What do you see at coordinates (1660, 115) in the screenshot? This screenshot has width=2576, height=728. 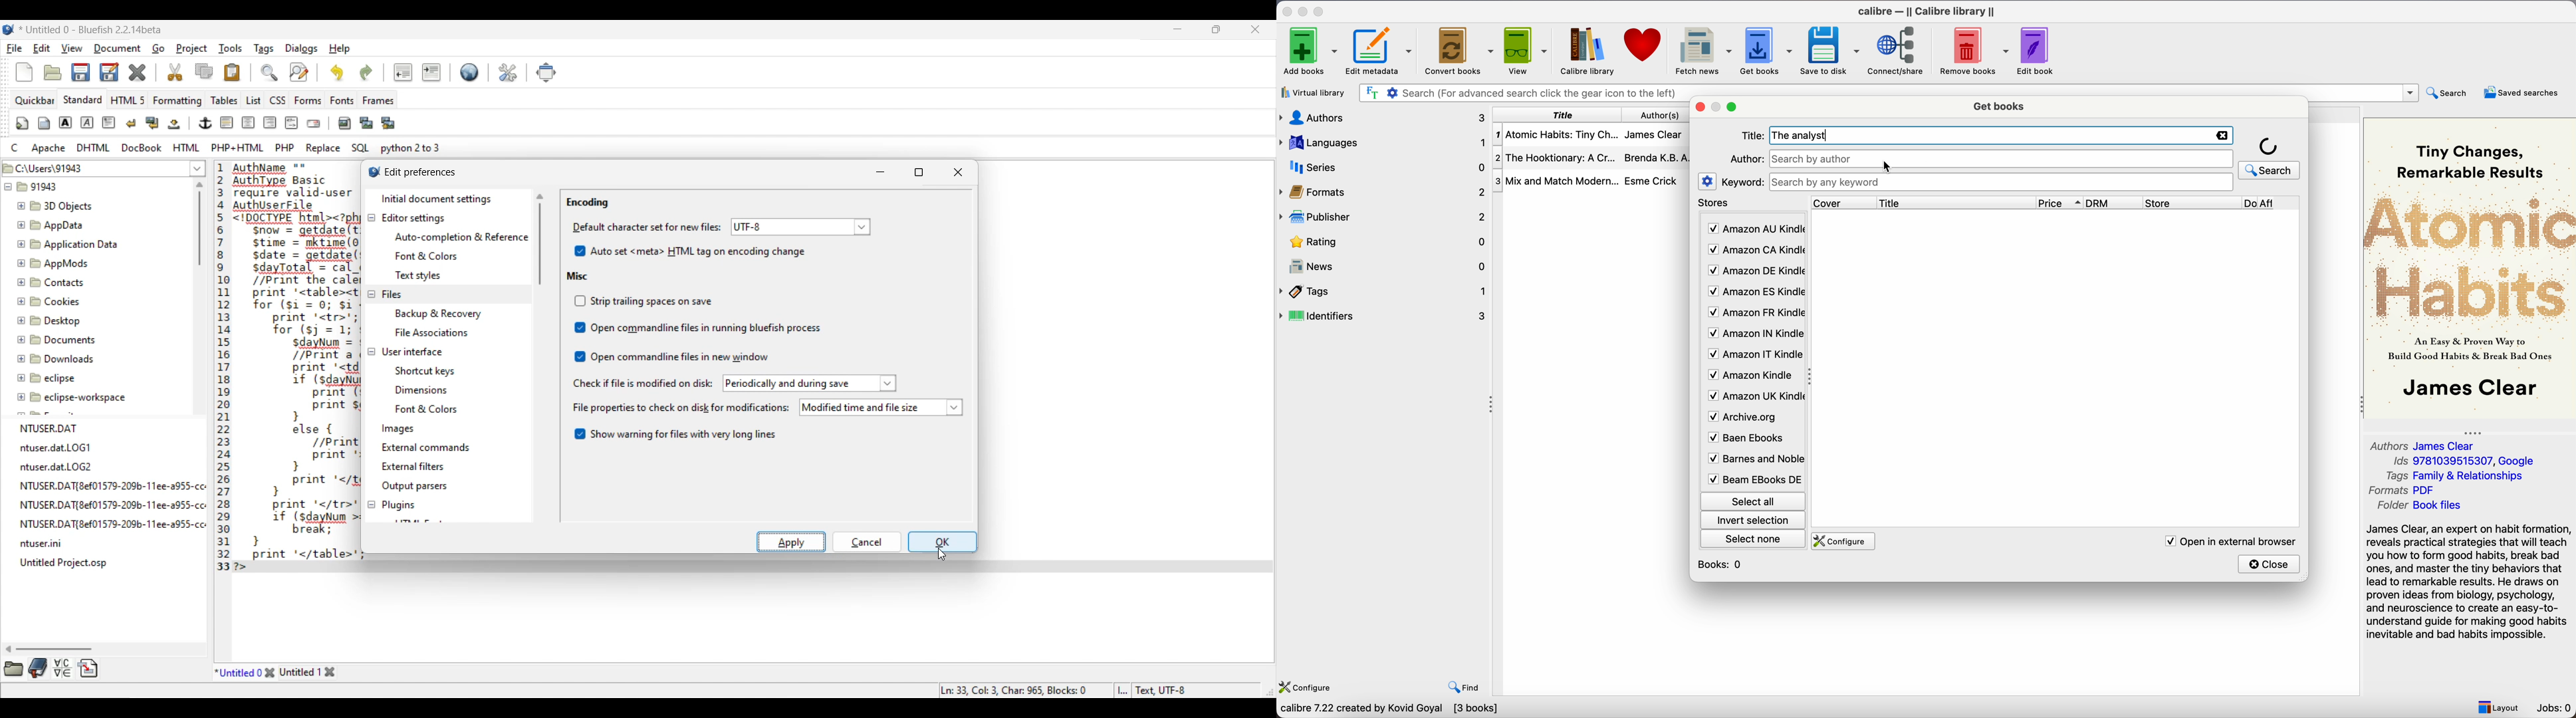 I see `authors` at bounding box center [1660, 115].